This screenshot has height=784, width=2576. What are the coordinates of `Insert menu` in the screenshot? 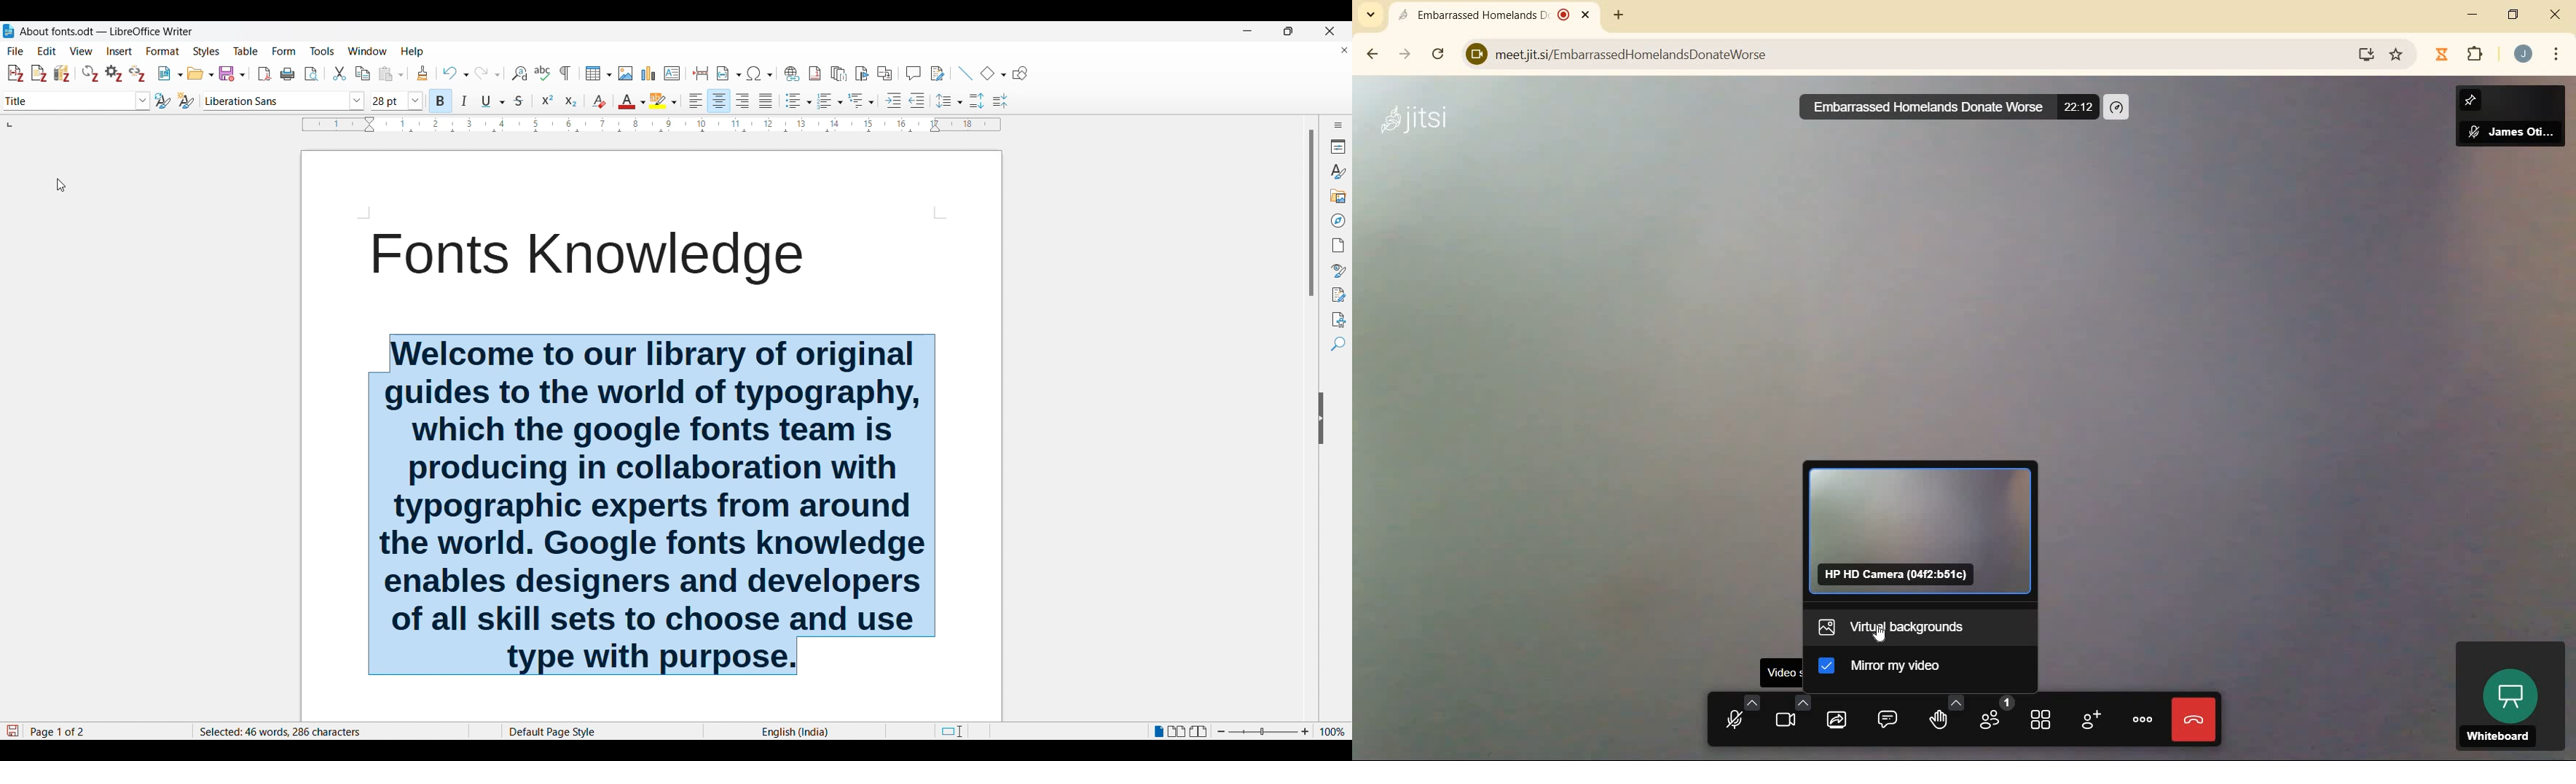 It's located at (120, 51).